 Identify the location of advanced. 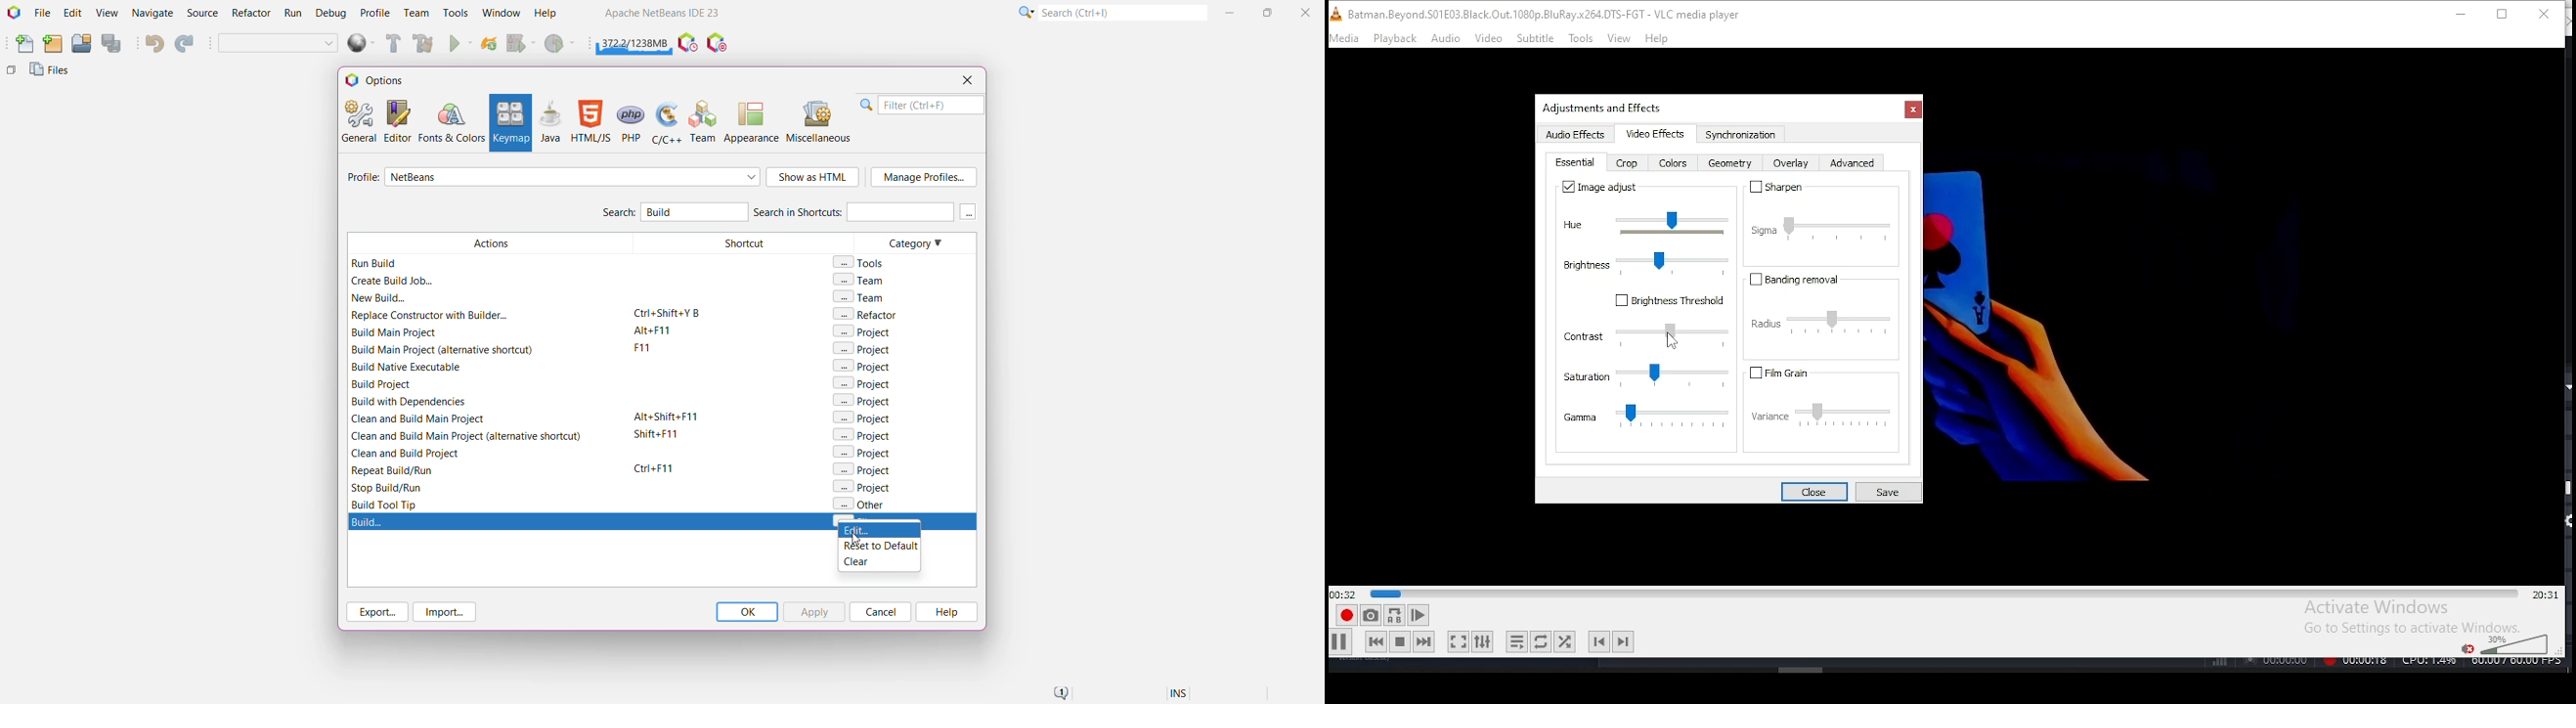
(1853, 166).